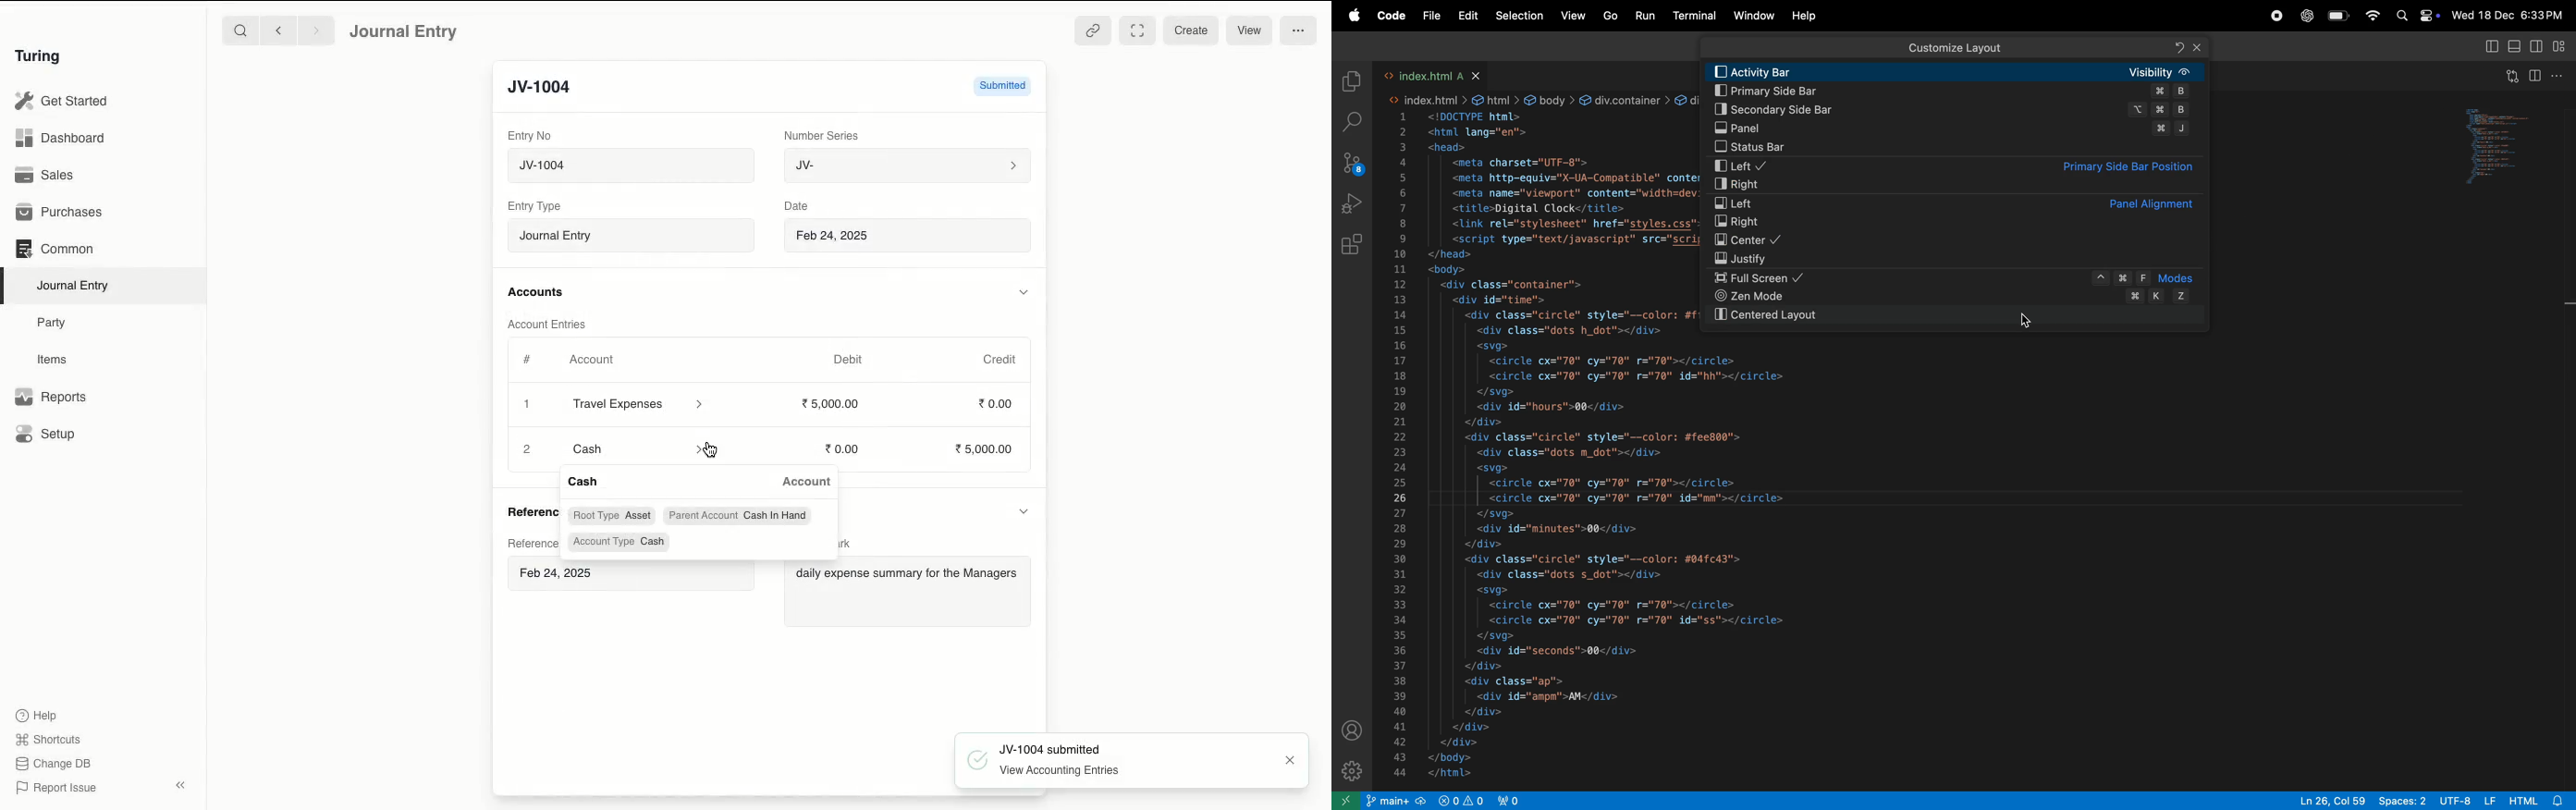 This screenshot has width=2576, height=812. Describe the element at coordinates (60, 214) in the screenshot. I see `Purchases` at that location.